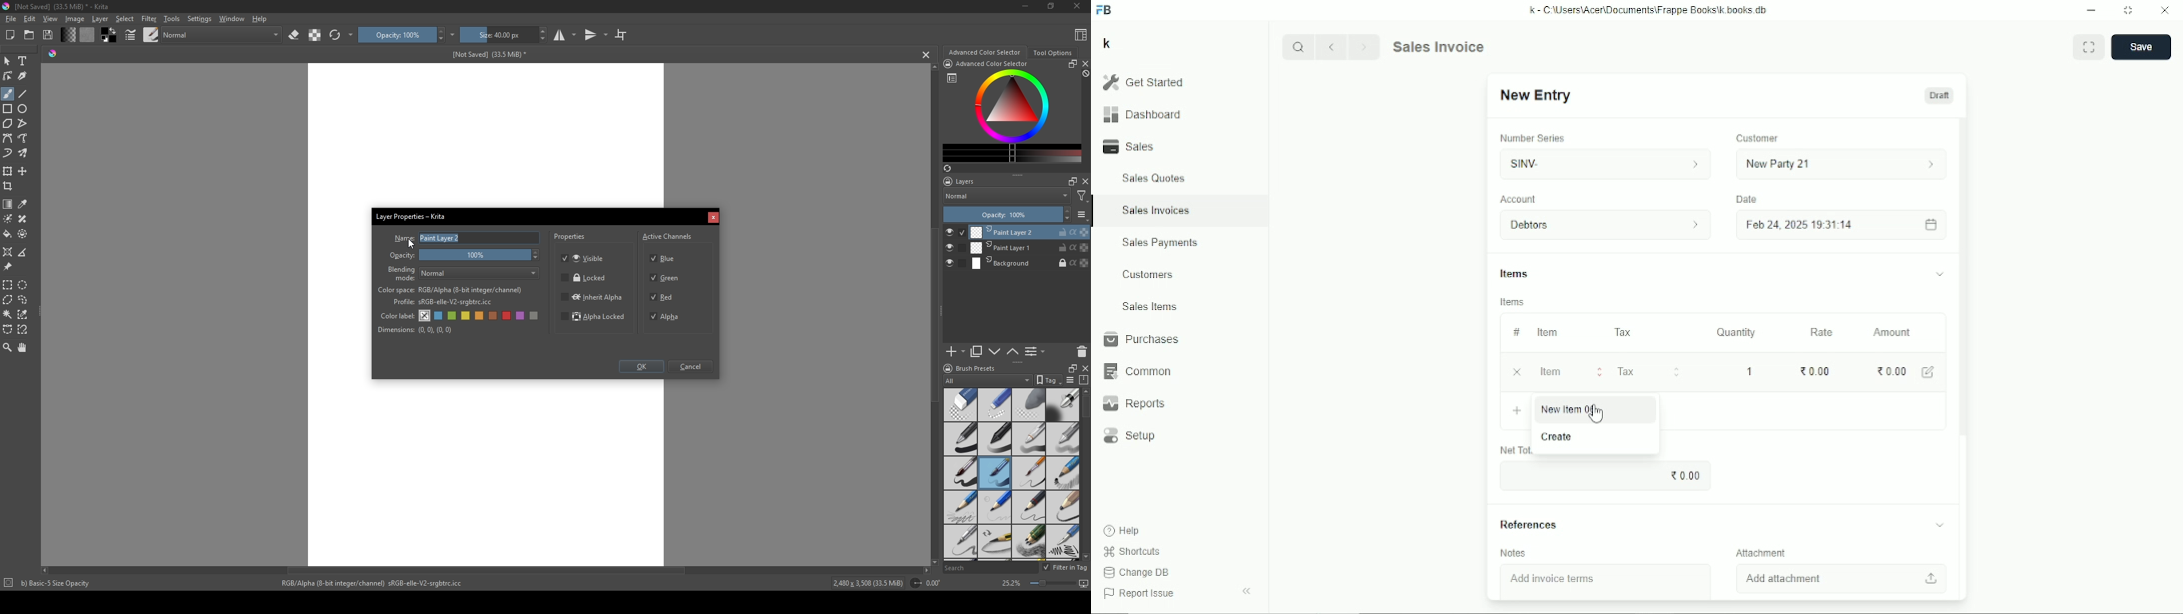 The image size is (2184, 616). What do you see at coordinates (1140, 339) in the screenshot?
I see `Purchases` at bounding box center [1140, 339].